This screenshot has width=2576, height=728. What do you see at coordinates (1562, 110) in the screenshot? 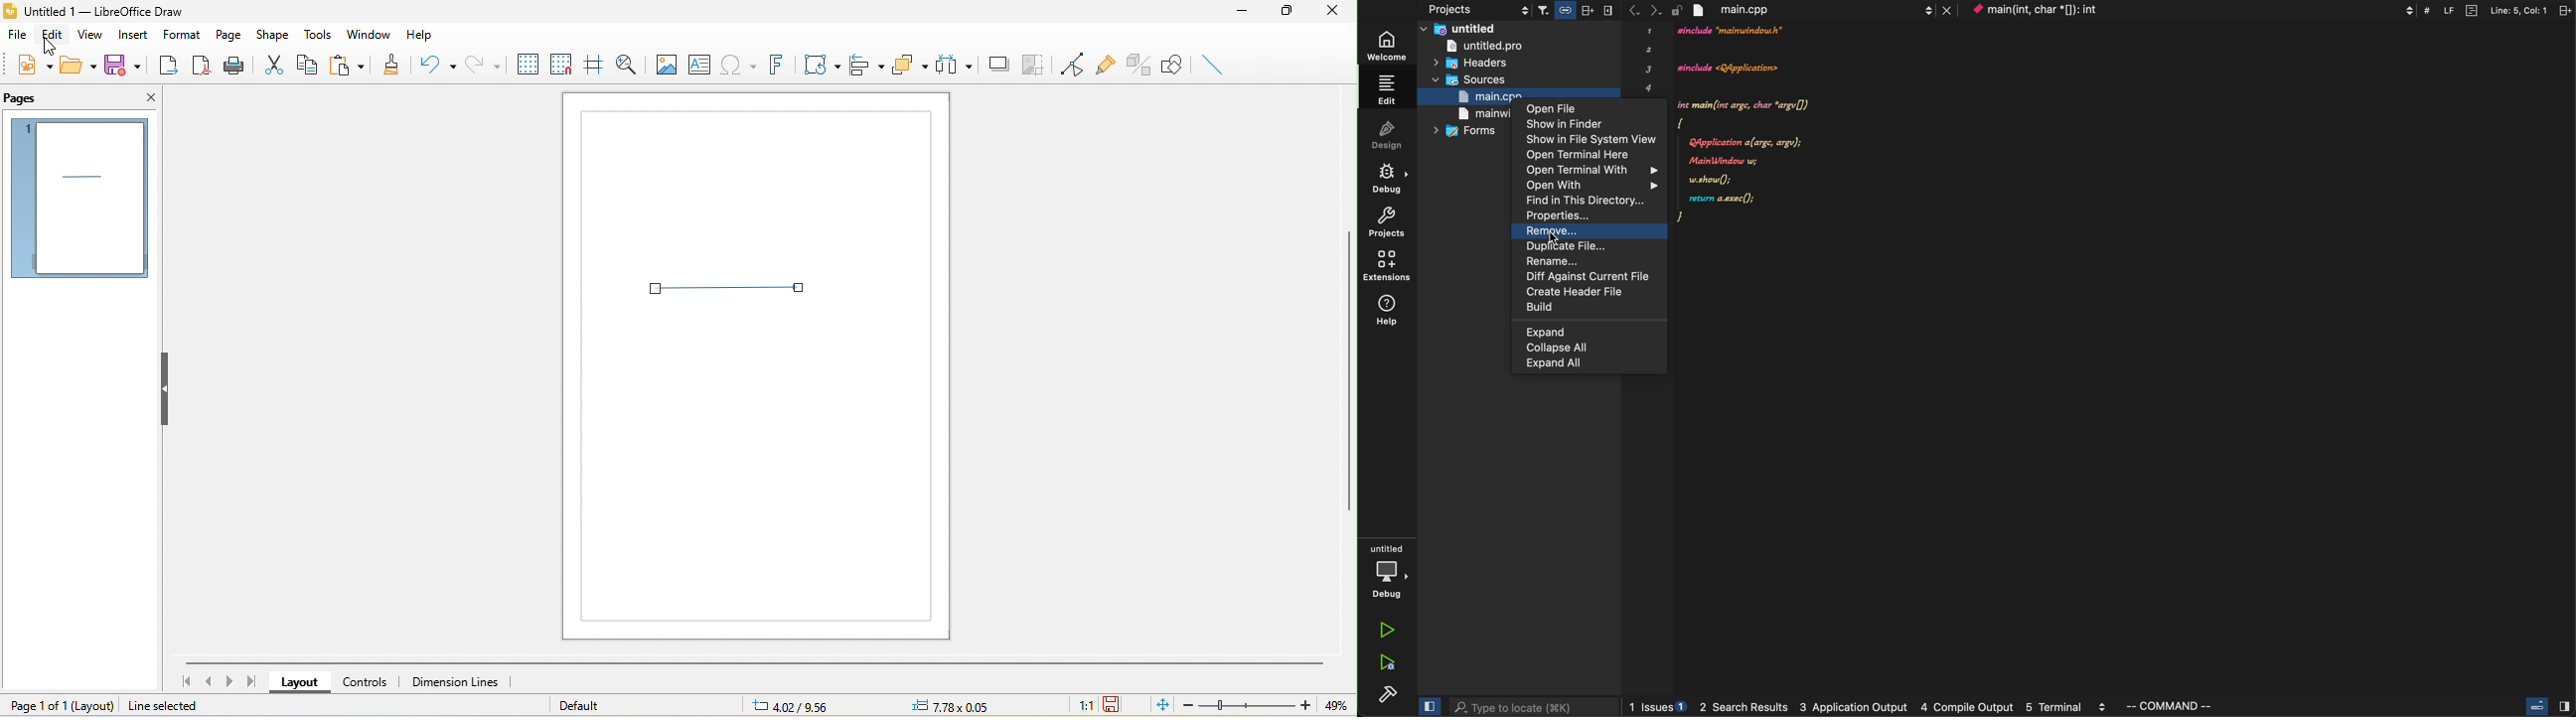
I see `open` at bounding box center [1562, 110].